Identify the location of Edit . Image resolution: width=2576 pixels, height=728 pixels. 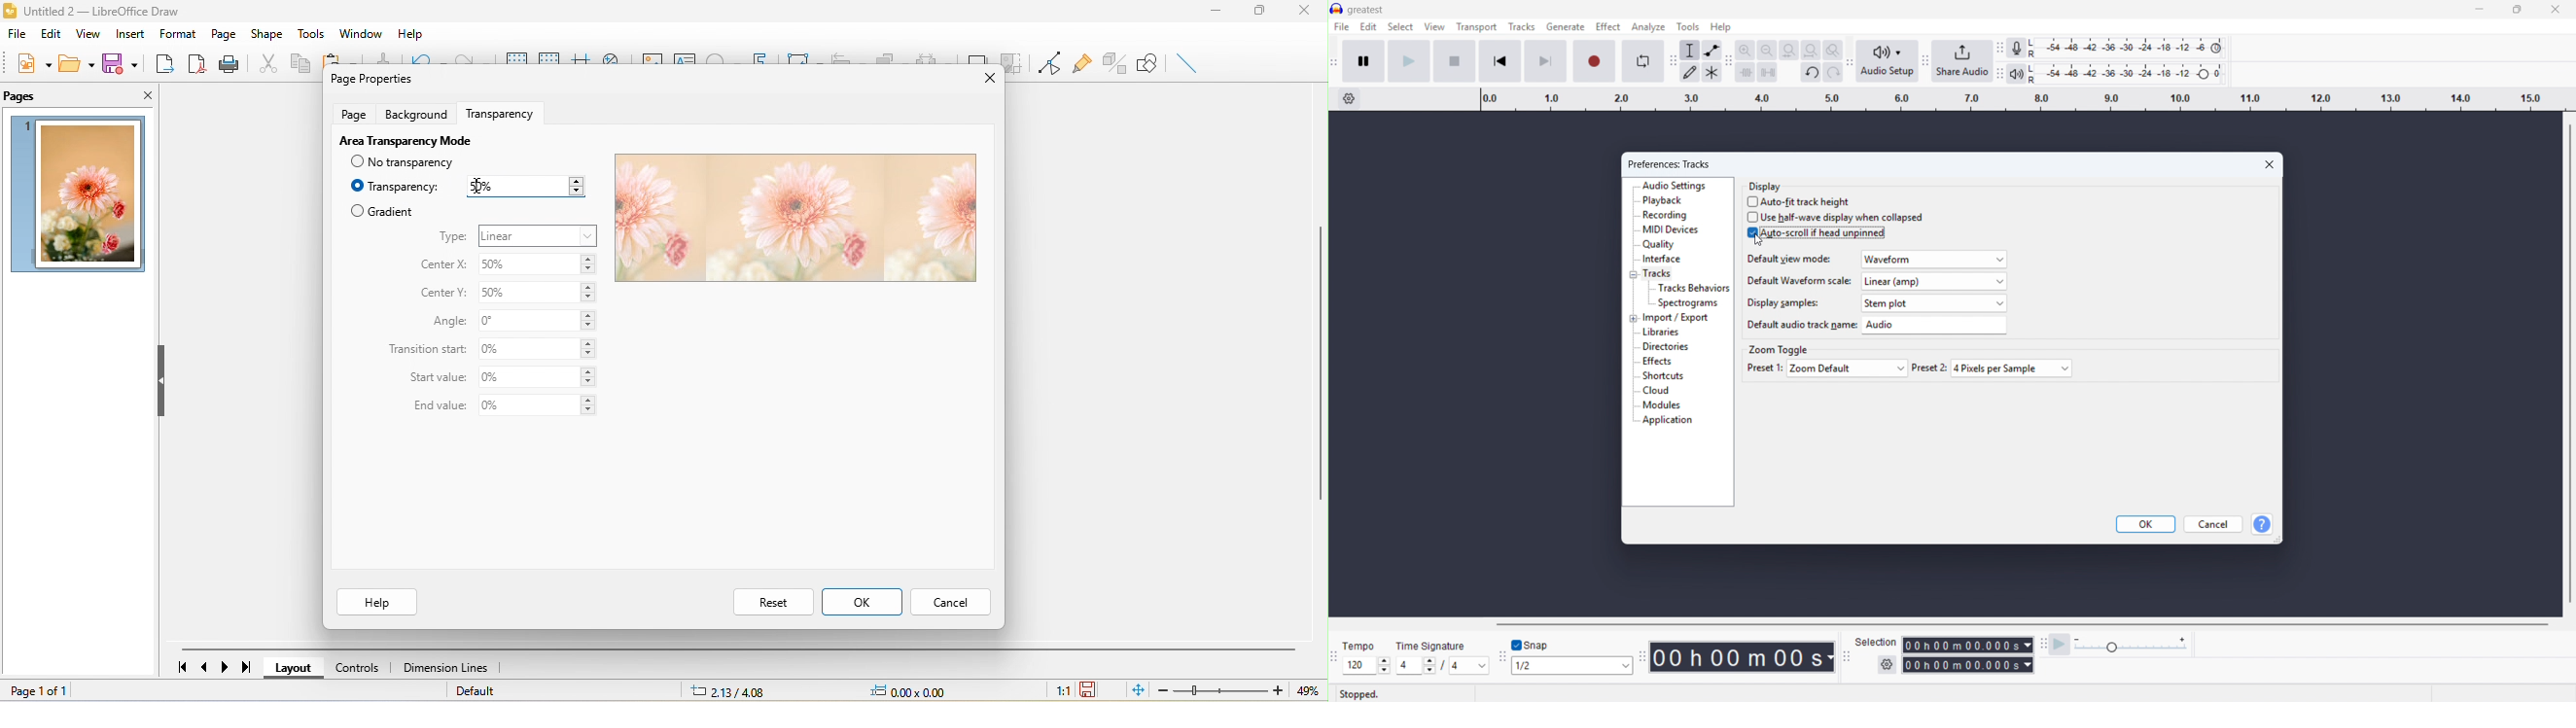
(1369, 27).